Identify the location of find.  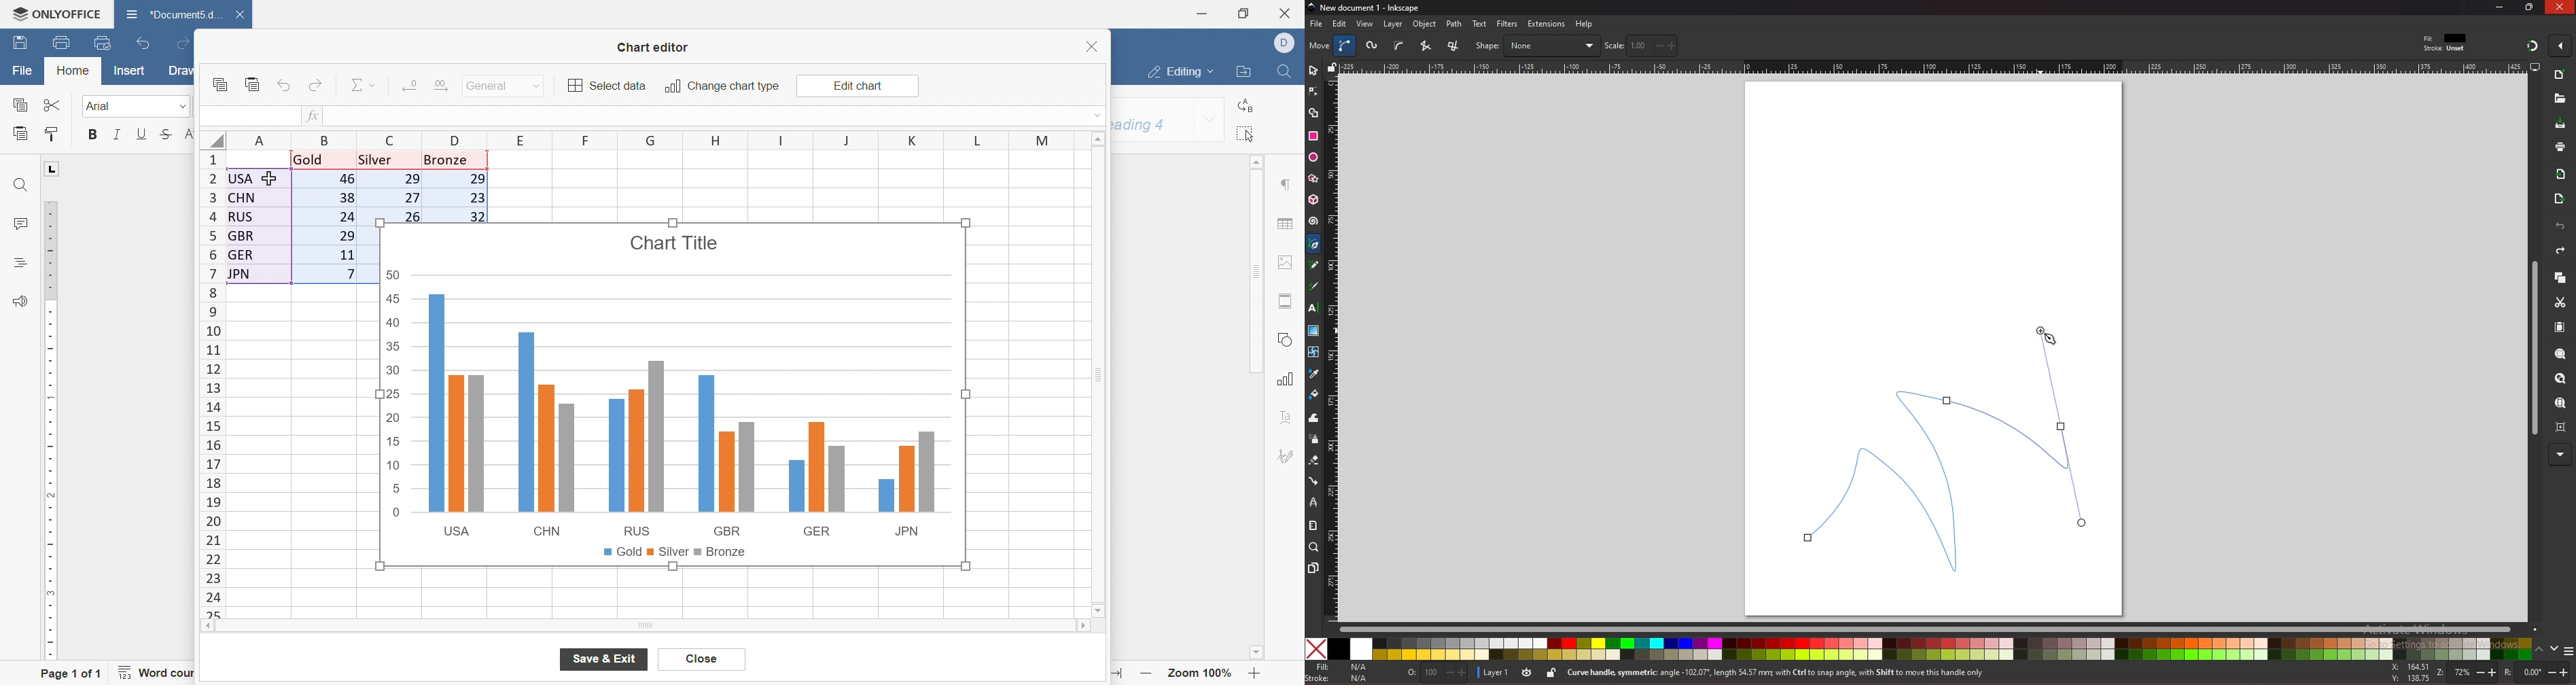
(1284, 71).